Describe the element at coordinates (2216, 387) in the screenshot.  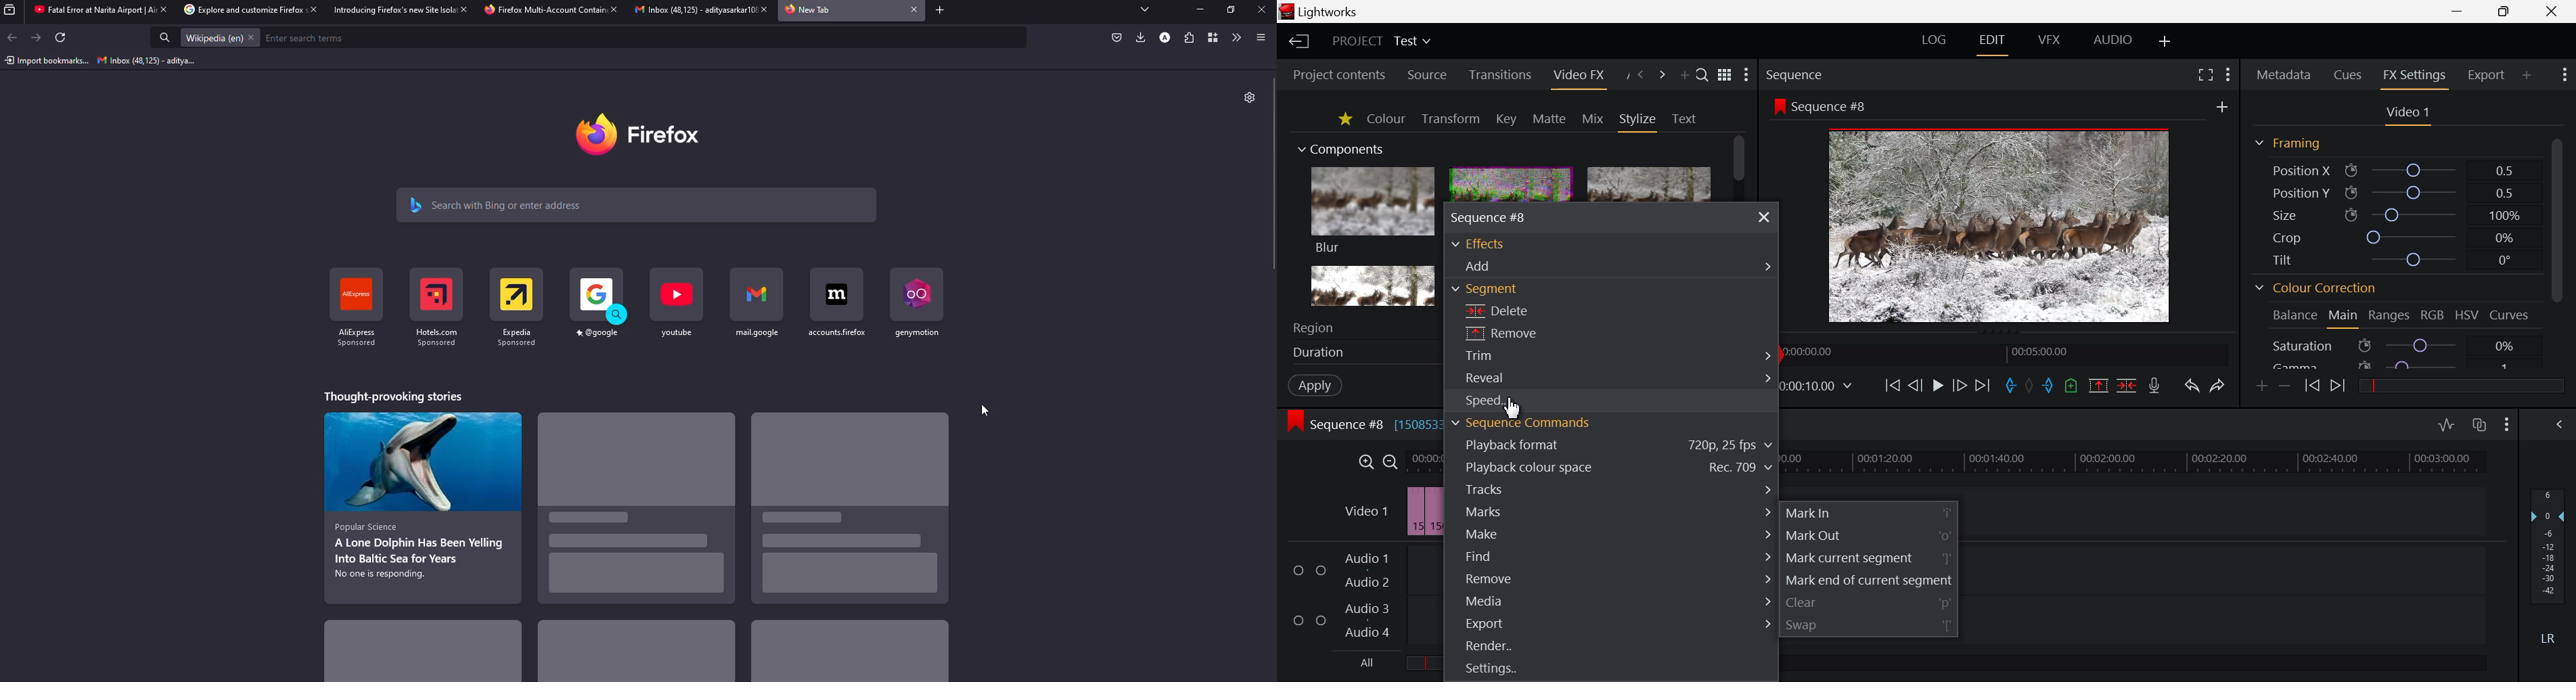
I see `Redo` at that location.